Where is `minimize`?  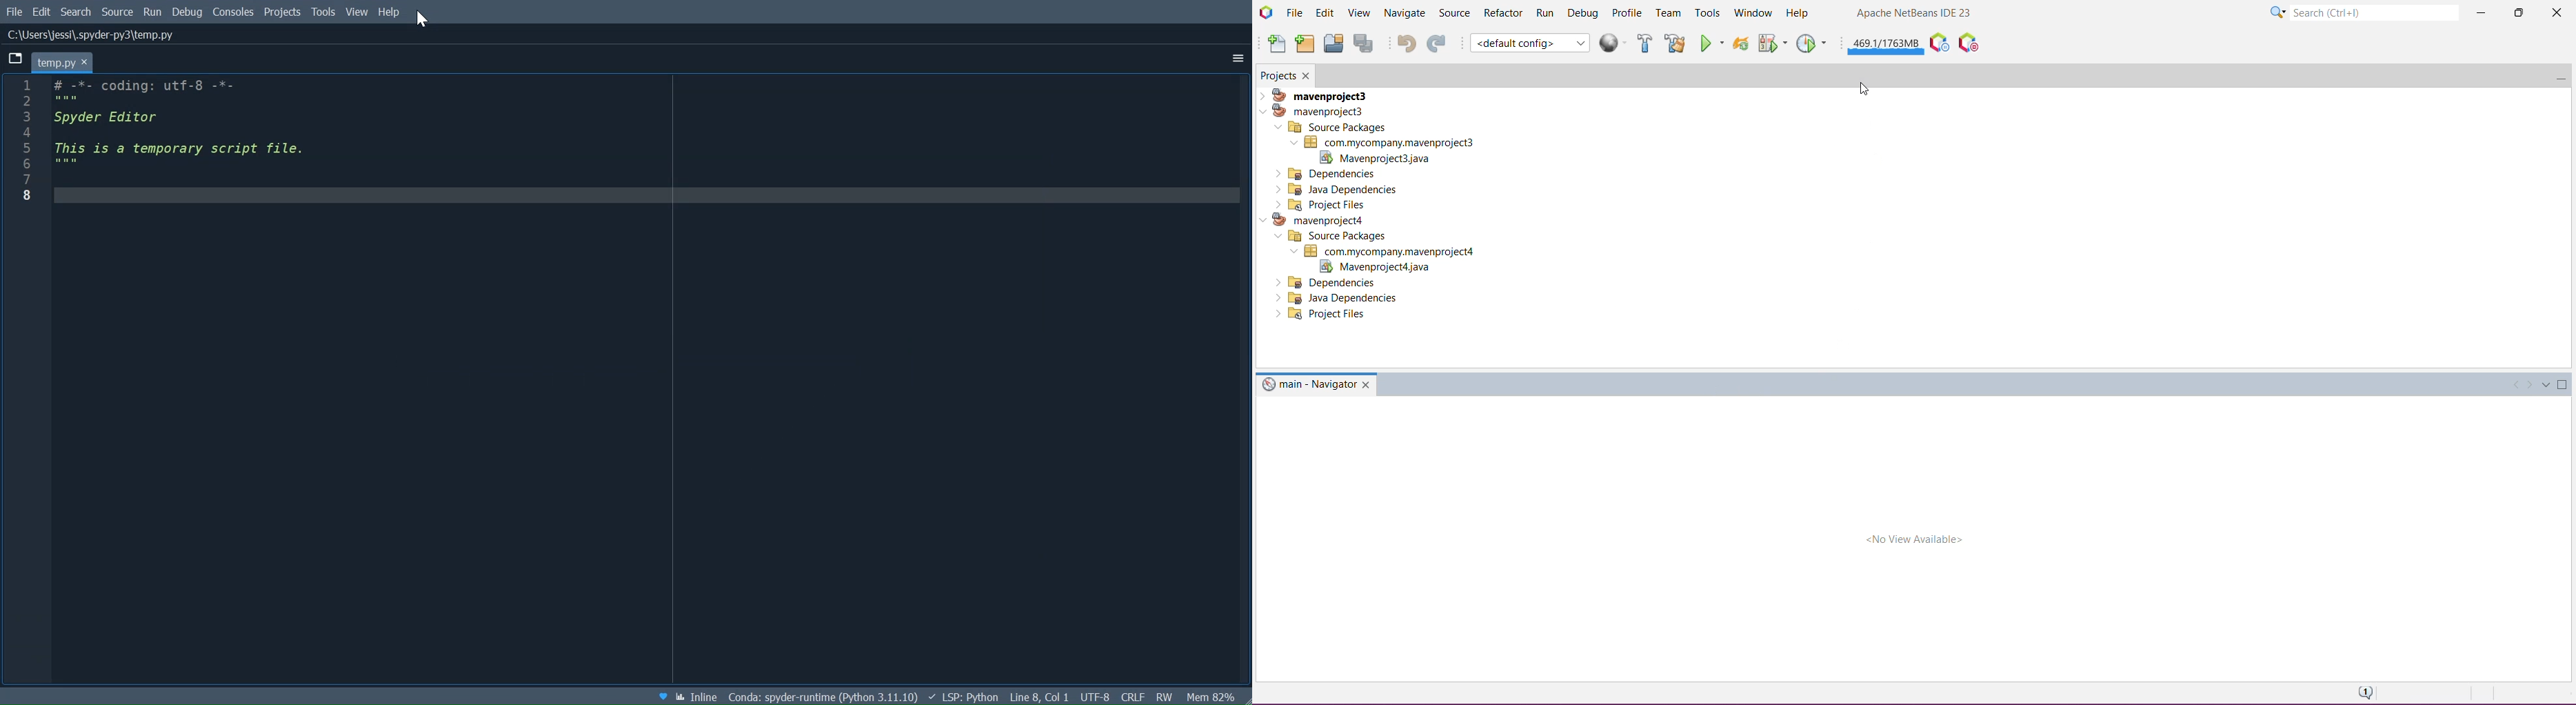
minimize is located at coordinates (2556, 74).